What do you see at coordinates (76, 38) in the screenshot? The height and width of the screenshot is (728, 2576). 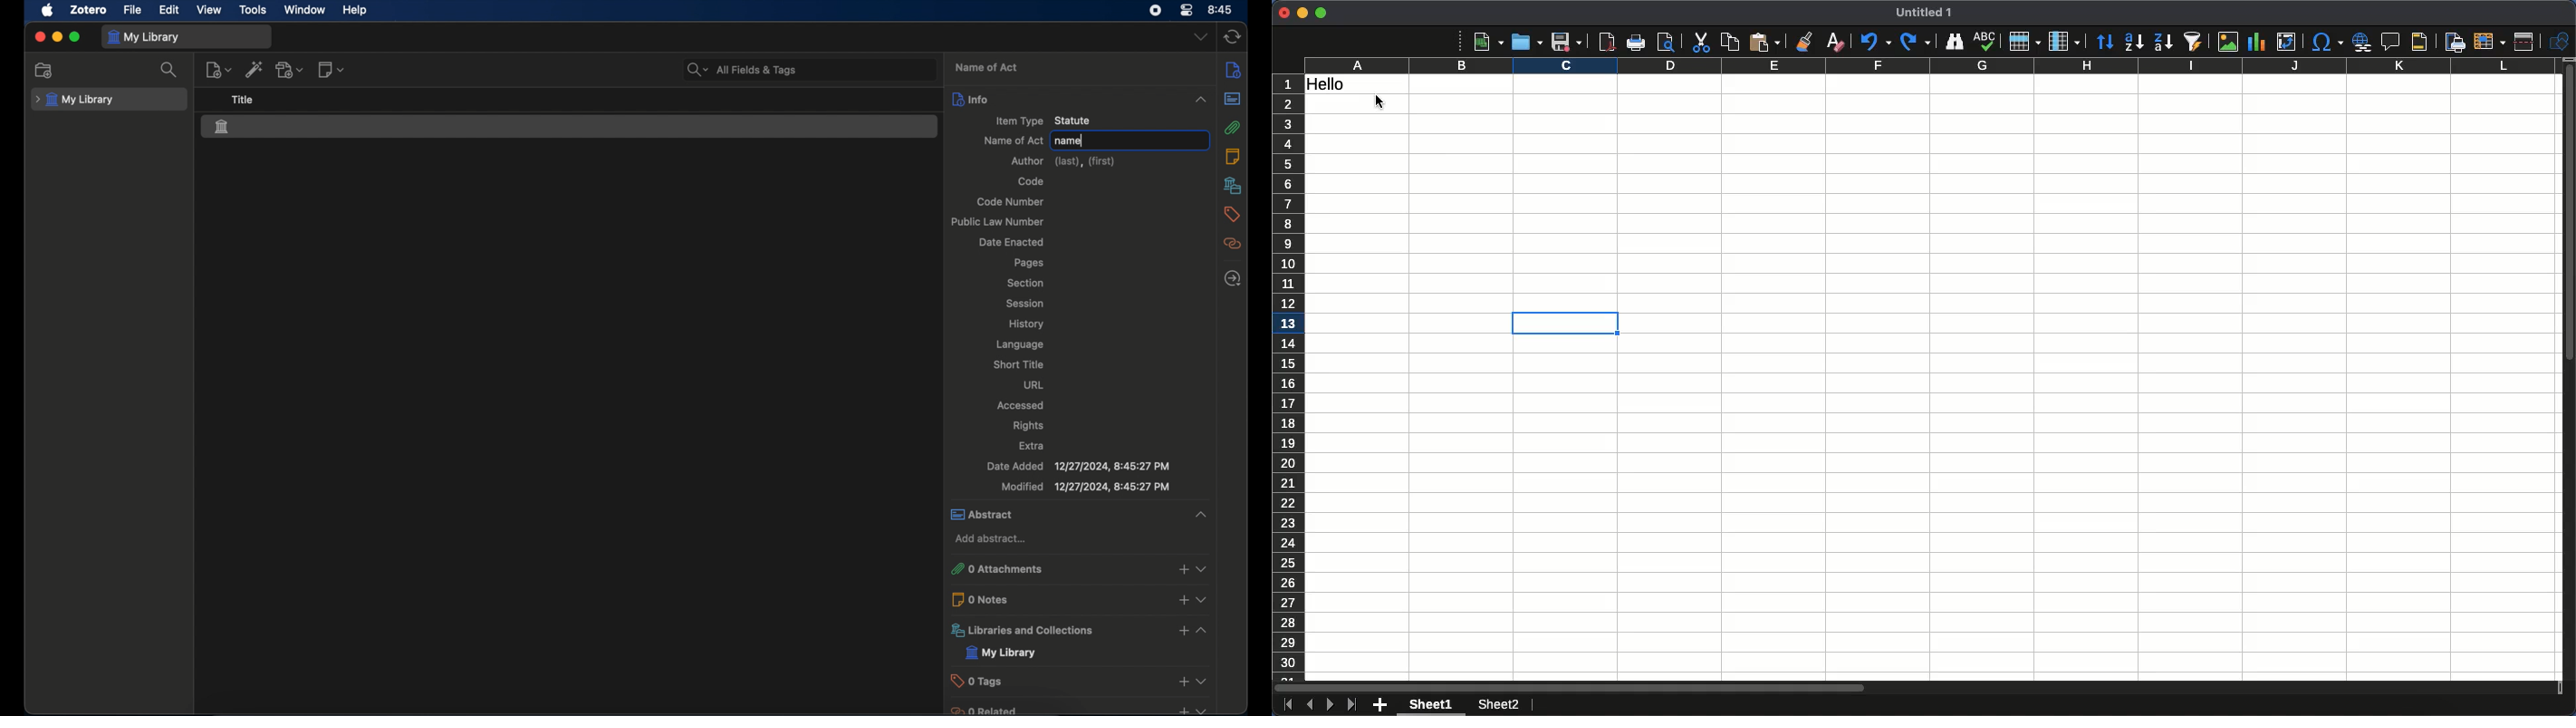 I see `maximize` at bounding box center [76, 38].